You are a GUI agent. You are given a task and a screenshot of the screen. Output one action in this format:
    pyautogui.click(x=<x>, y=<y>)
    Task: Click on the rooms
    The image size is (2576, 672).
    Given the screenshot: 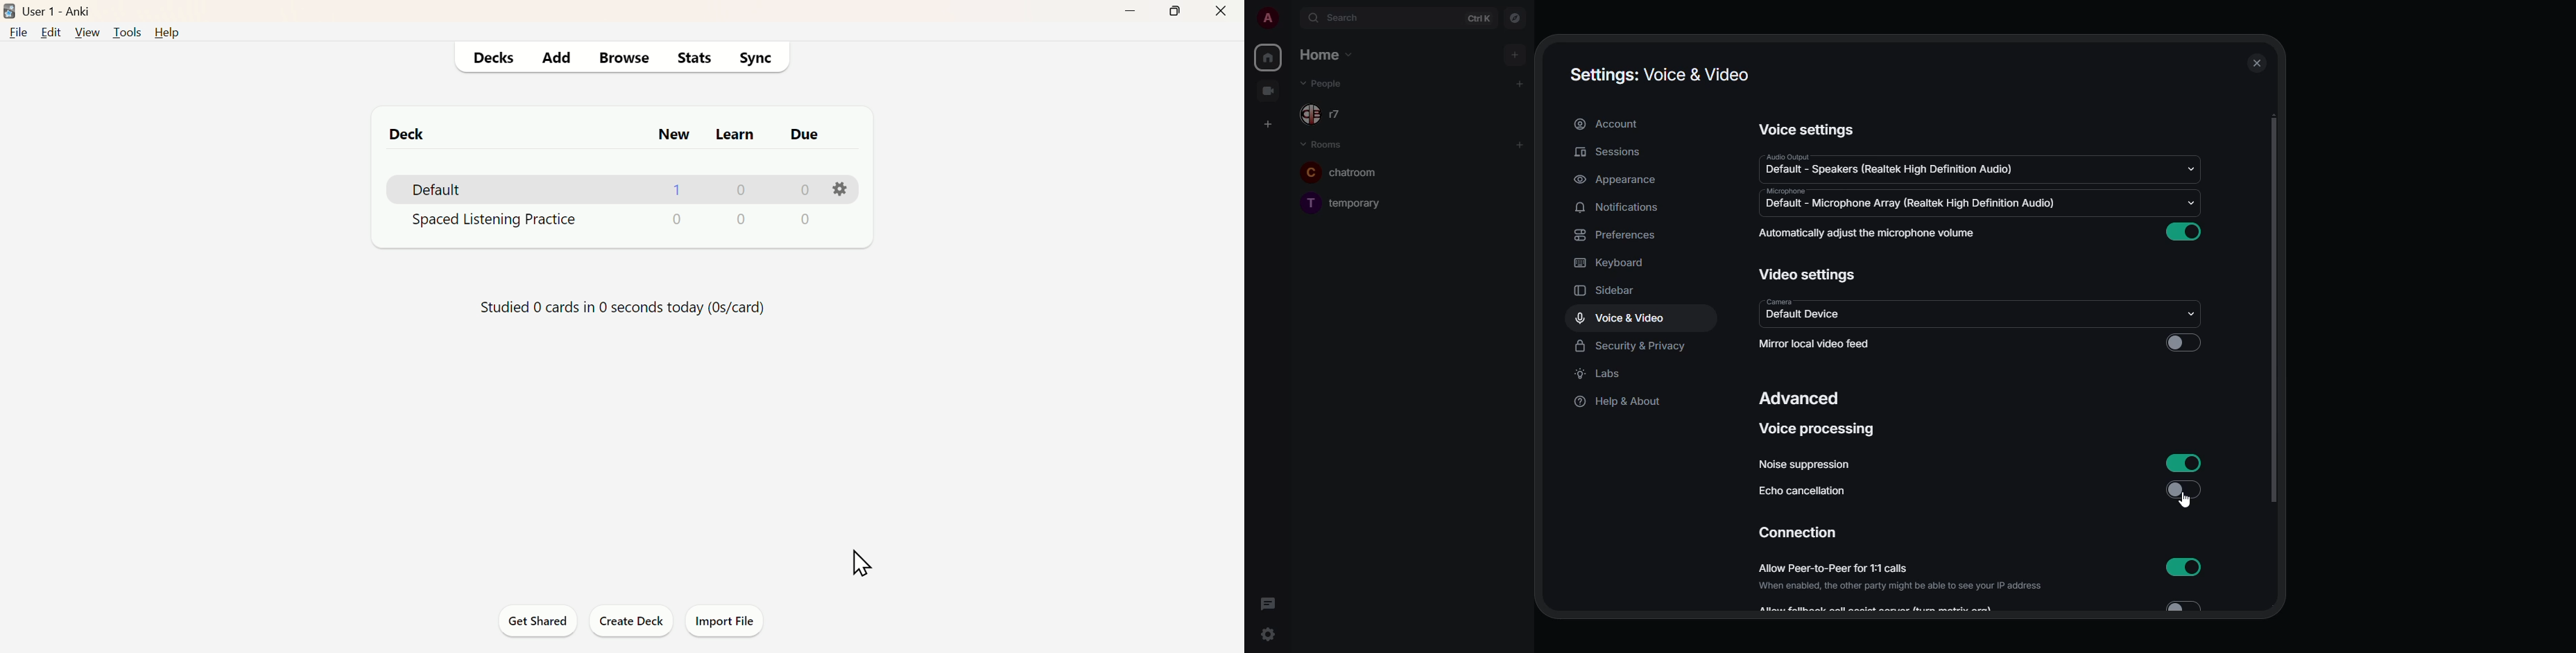 What is the action you would take?
    pyautogui.click(x=1325, y=144)
    